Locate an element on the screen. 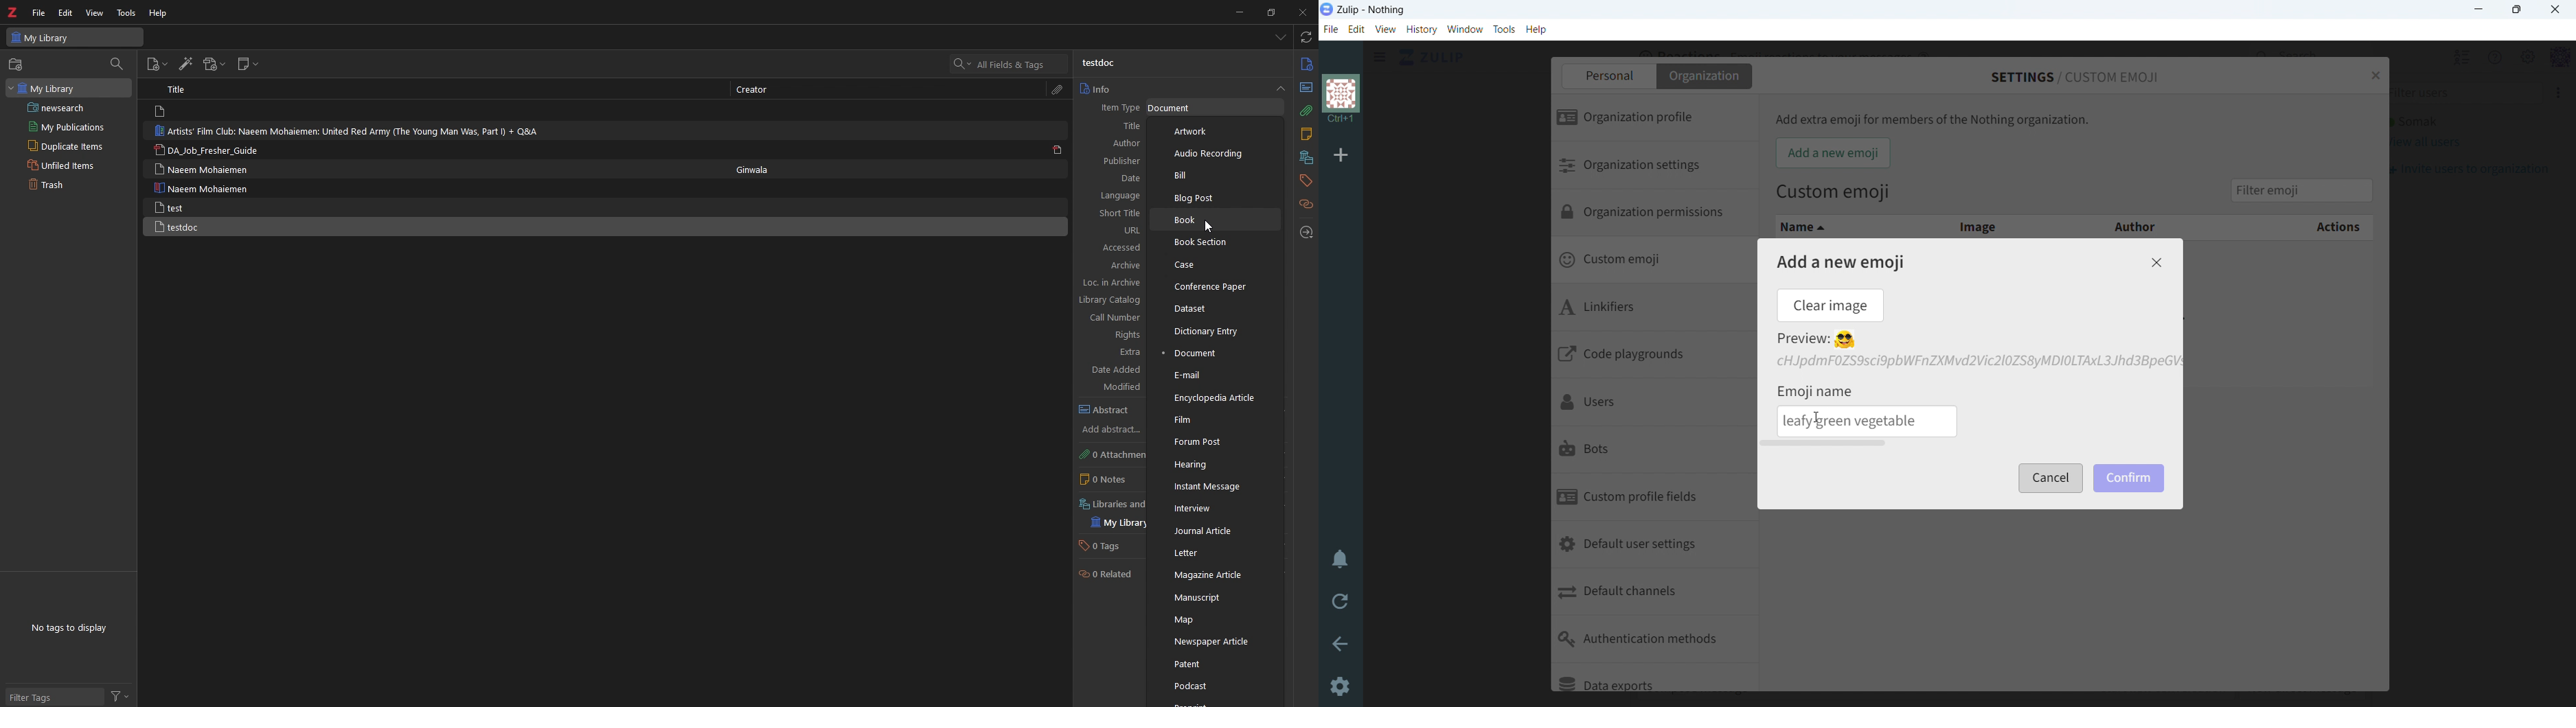 Image resolution: width=2576 pixels, height=728 pixels. file added is located at coordinates (1977, 361).